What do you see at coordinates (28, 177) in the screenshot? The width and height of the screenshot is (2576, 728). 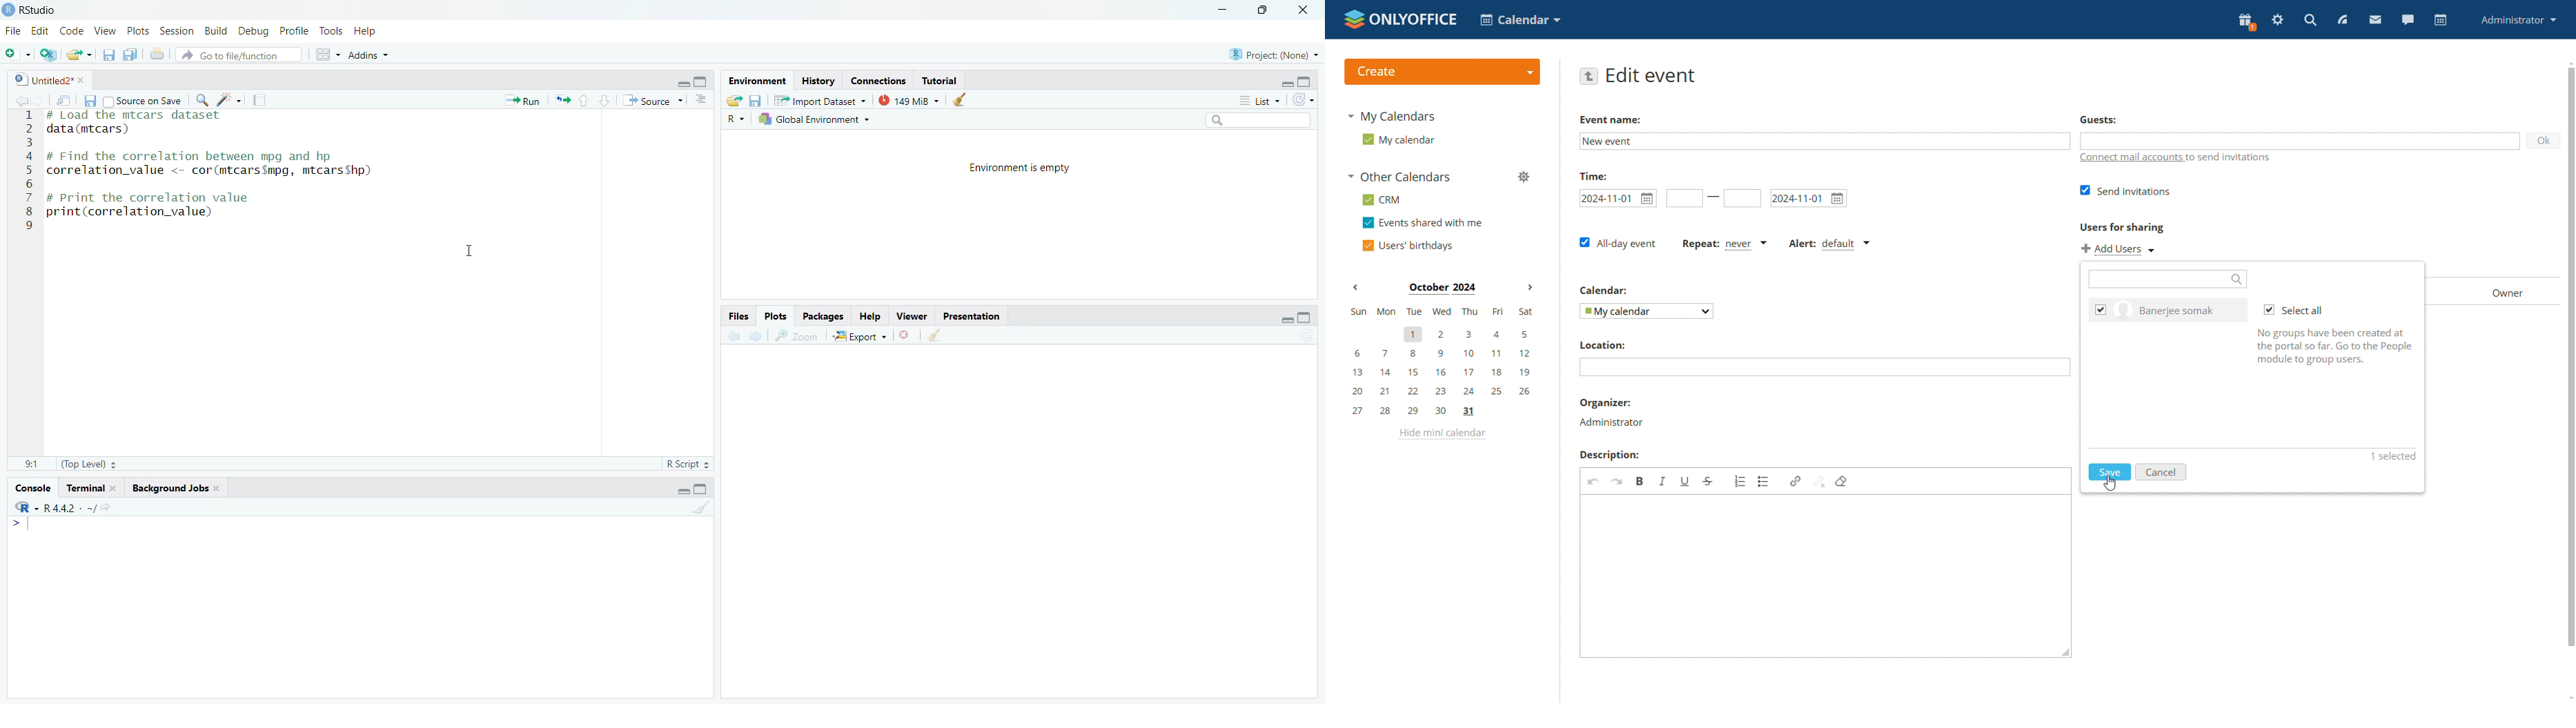 I see `123456789` at bounding box center [28, 177].